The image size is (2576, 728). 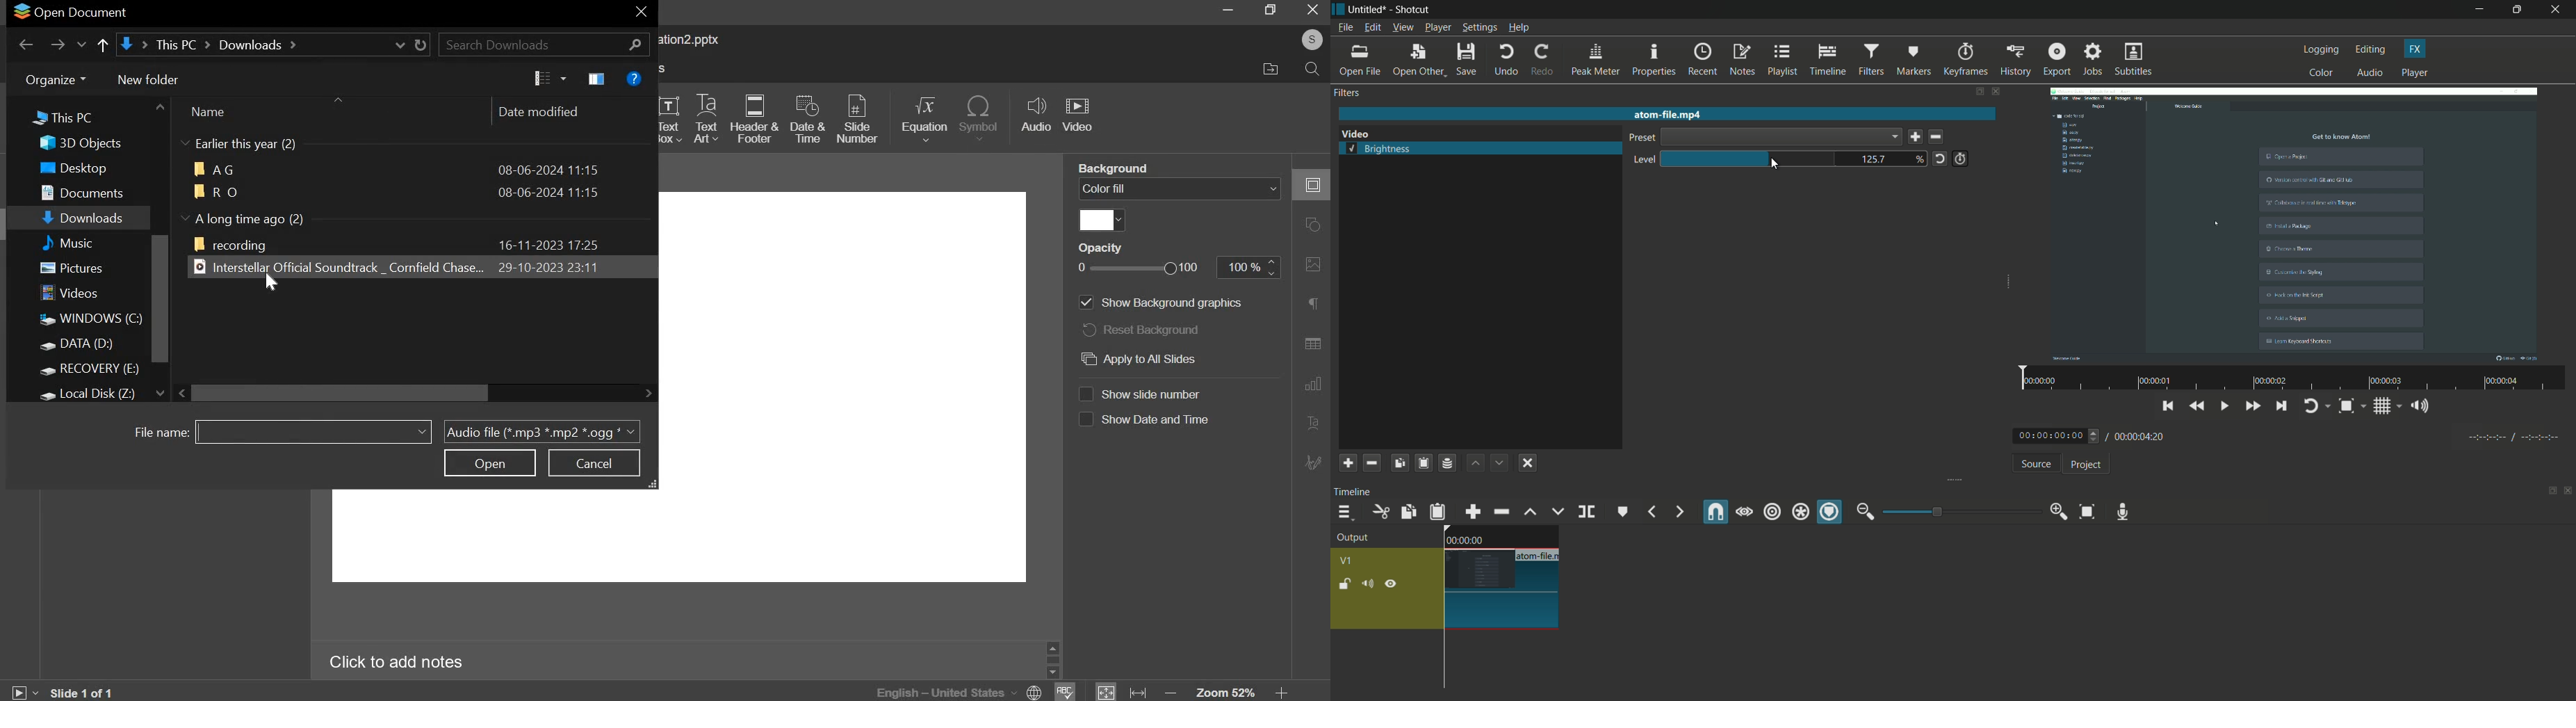 What do you see at coordinates (1104, 220) in the screenshot?
I see `fill color` at bounding box center [1104, 220].